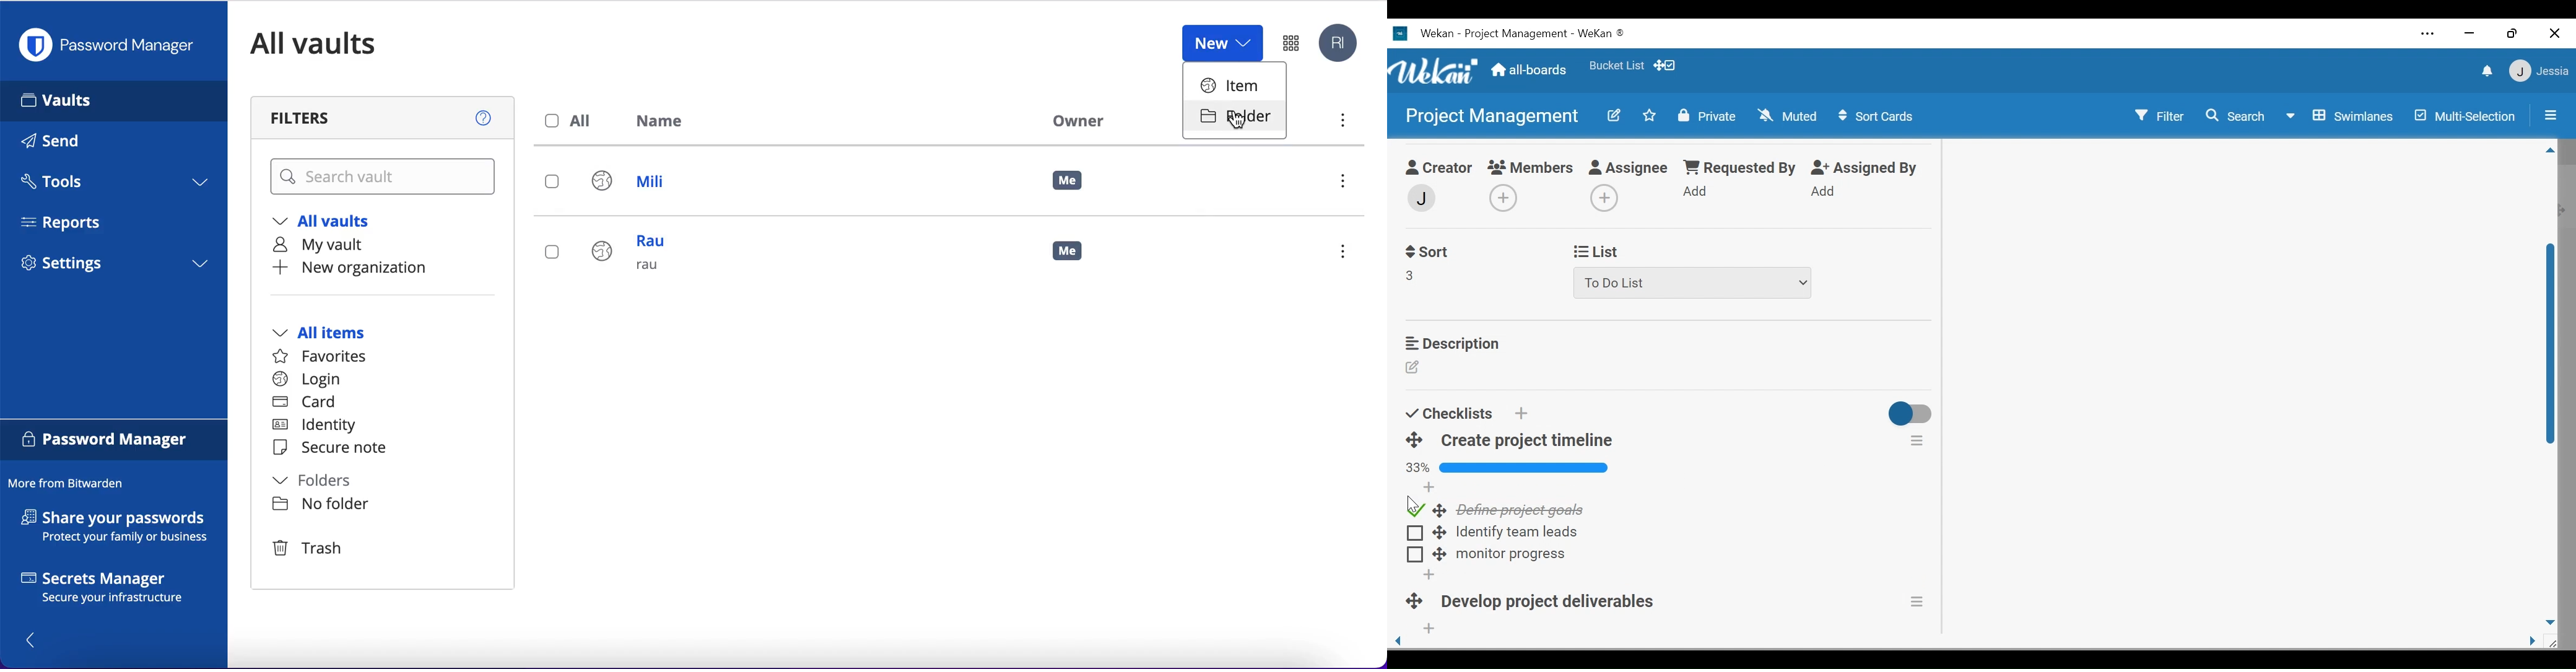 This screenshot has height=672, width=2576. What do you see at coordinates (1531, 167) in the screenshot?
I see `` at bounding box center [1531, 167].